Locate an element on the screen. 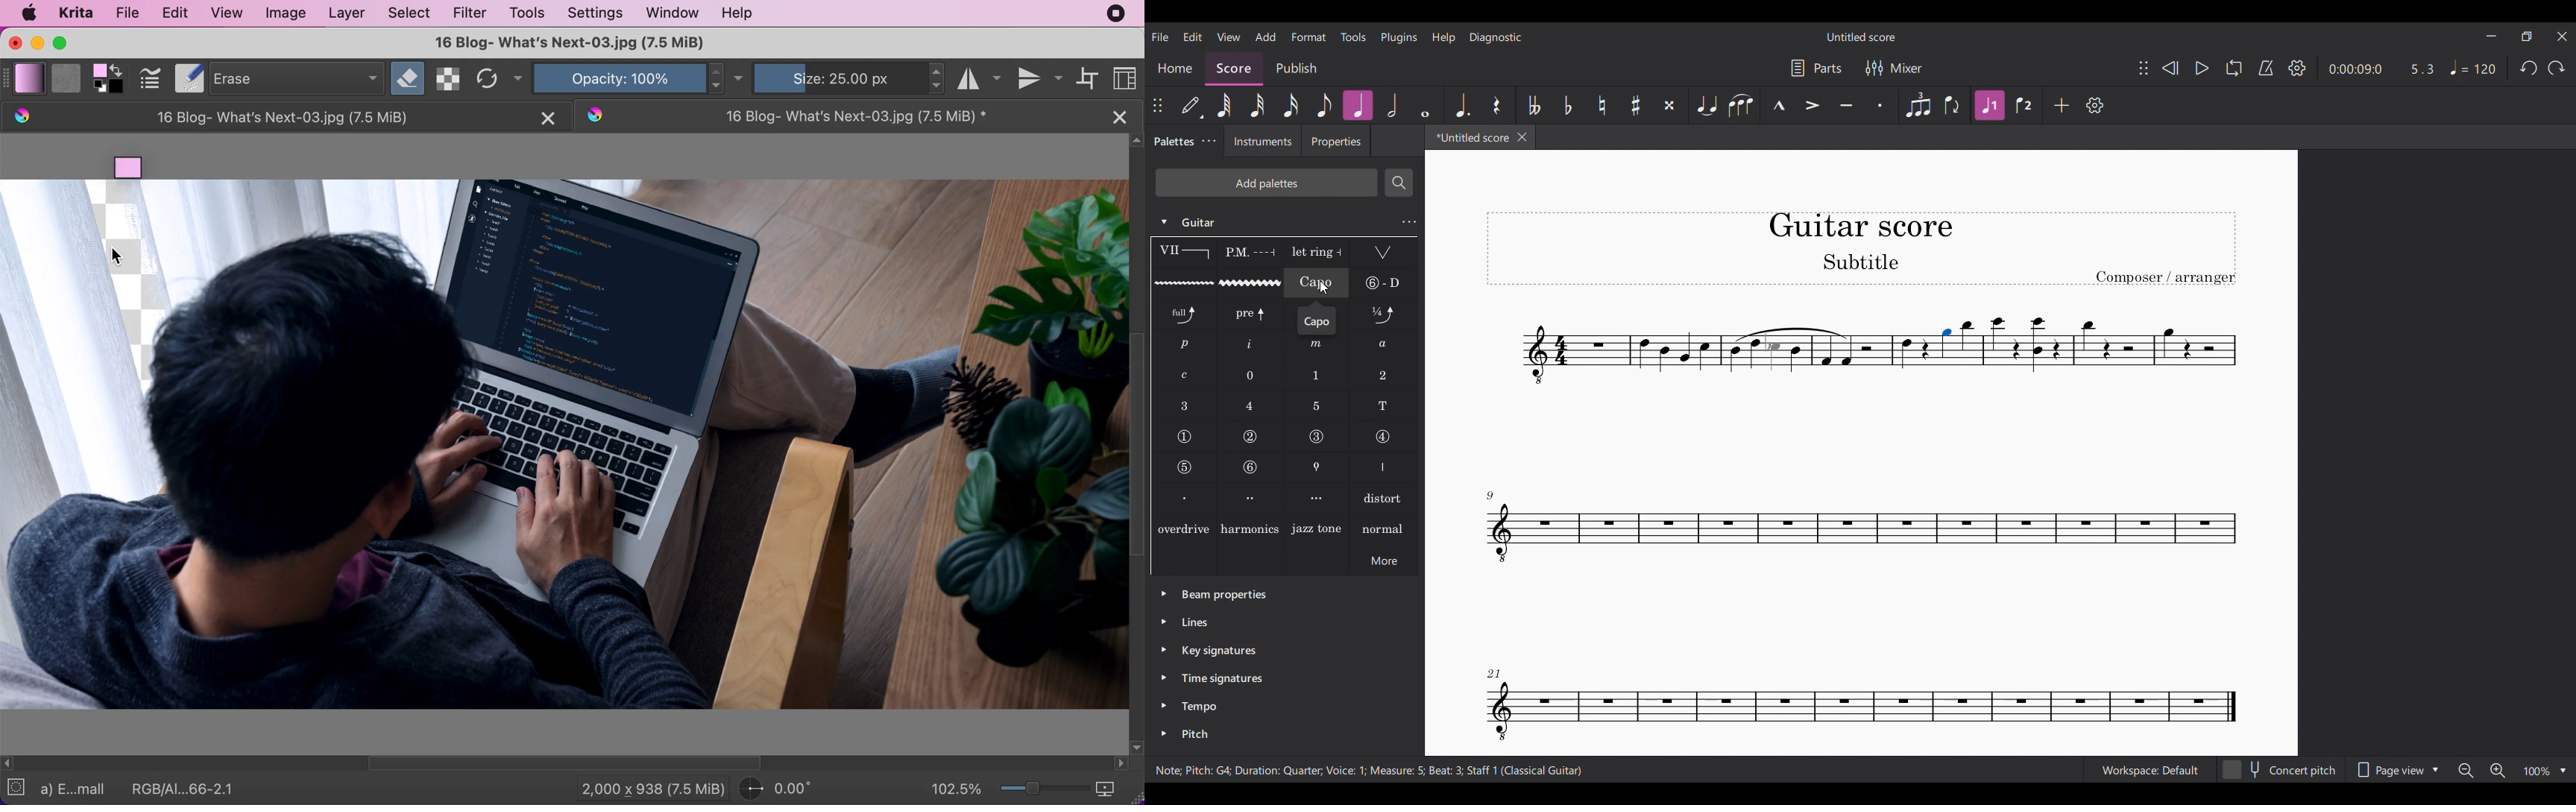  Toggle double sharp is located at coordinates (1669, 105).